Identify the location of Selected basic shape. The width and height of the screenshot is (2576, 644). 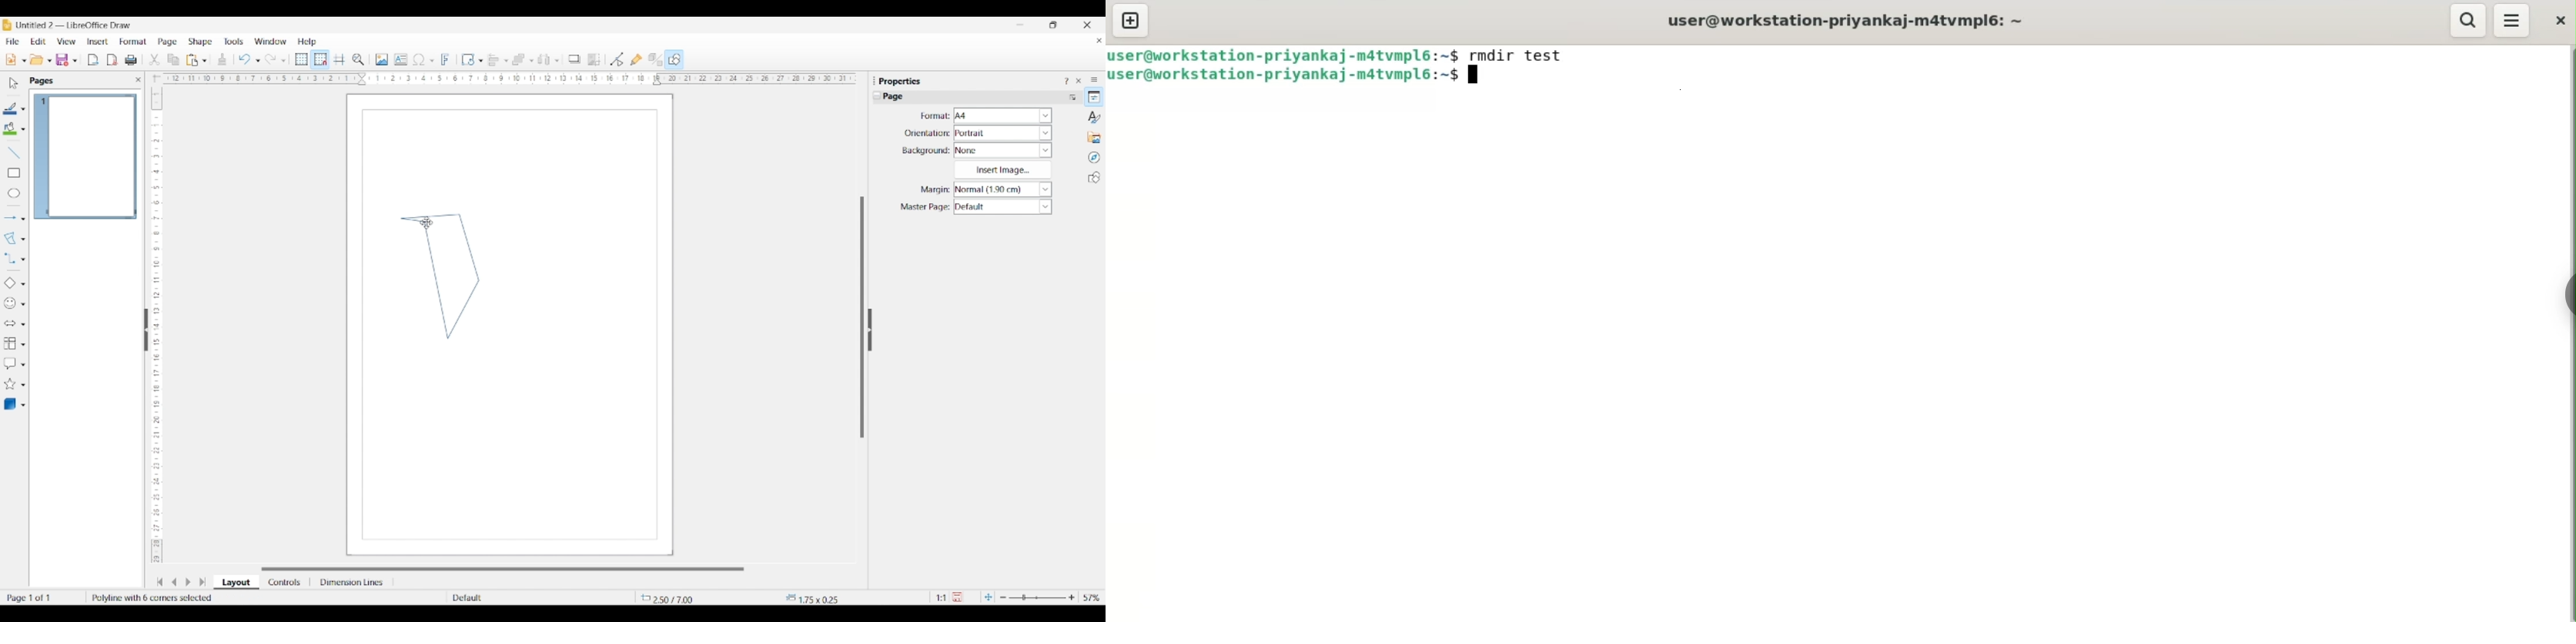
(9, 283).